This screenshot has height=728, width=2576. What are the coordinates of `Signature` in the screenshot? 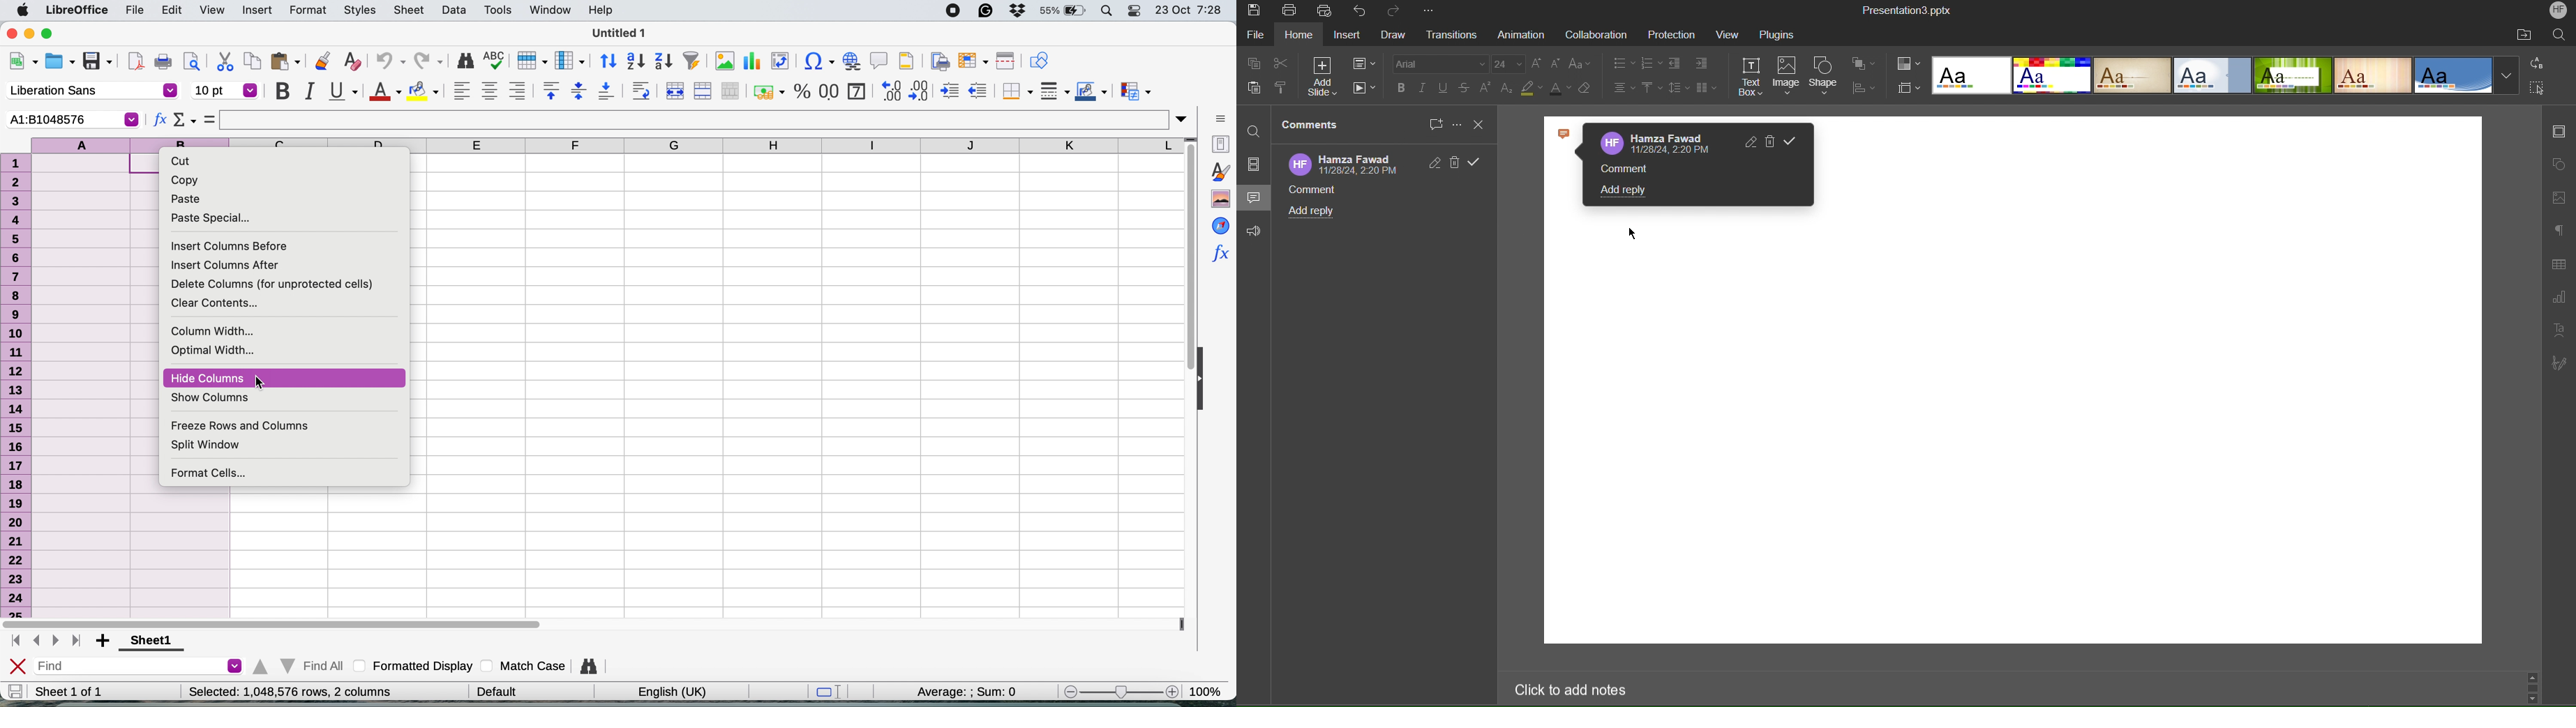 It's located at (2558, 365).